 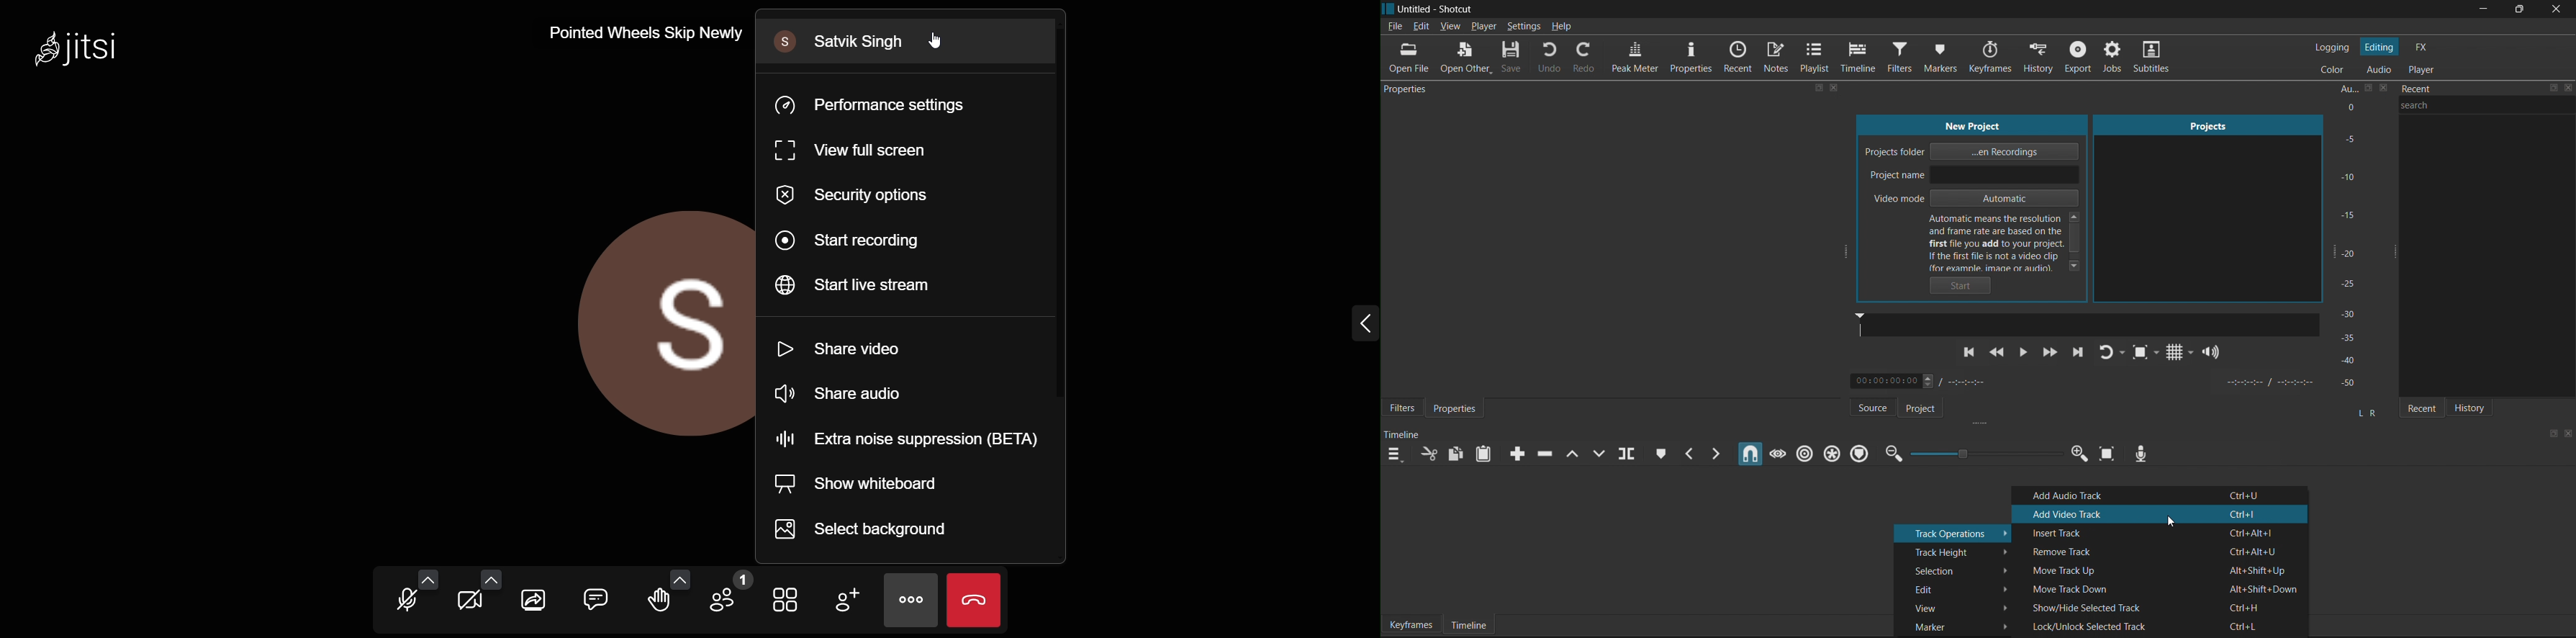 What do you see at coordinates (862, 533) in the screenshot?
I see `select background` at bounding box center [862, 533].